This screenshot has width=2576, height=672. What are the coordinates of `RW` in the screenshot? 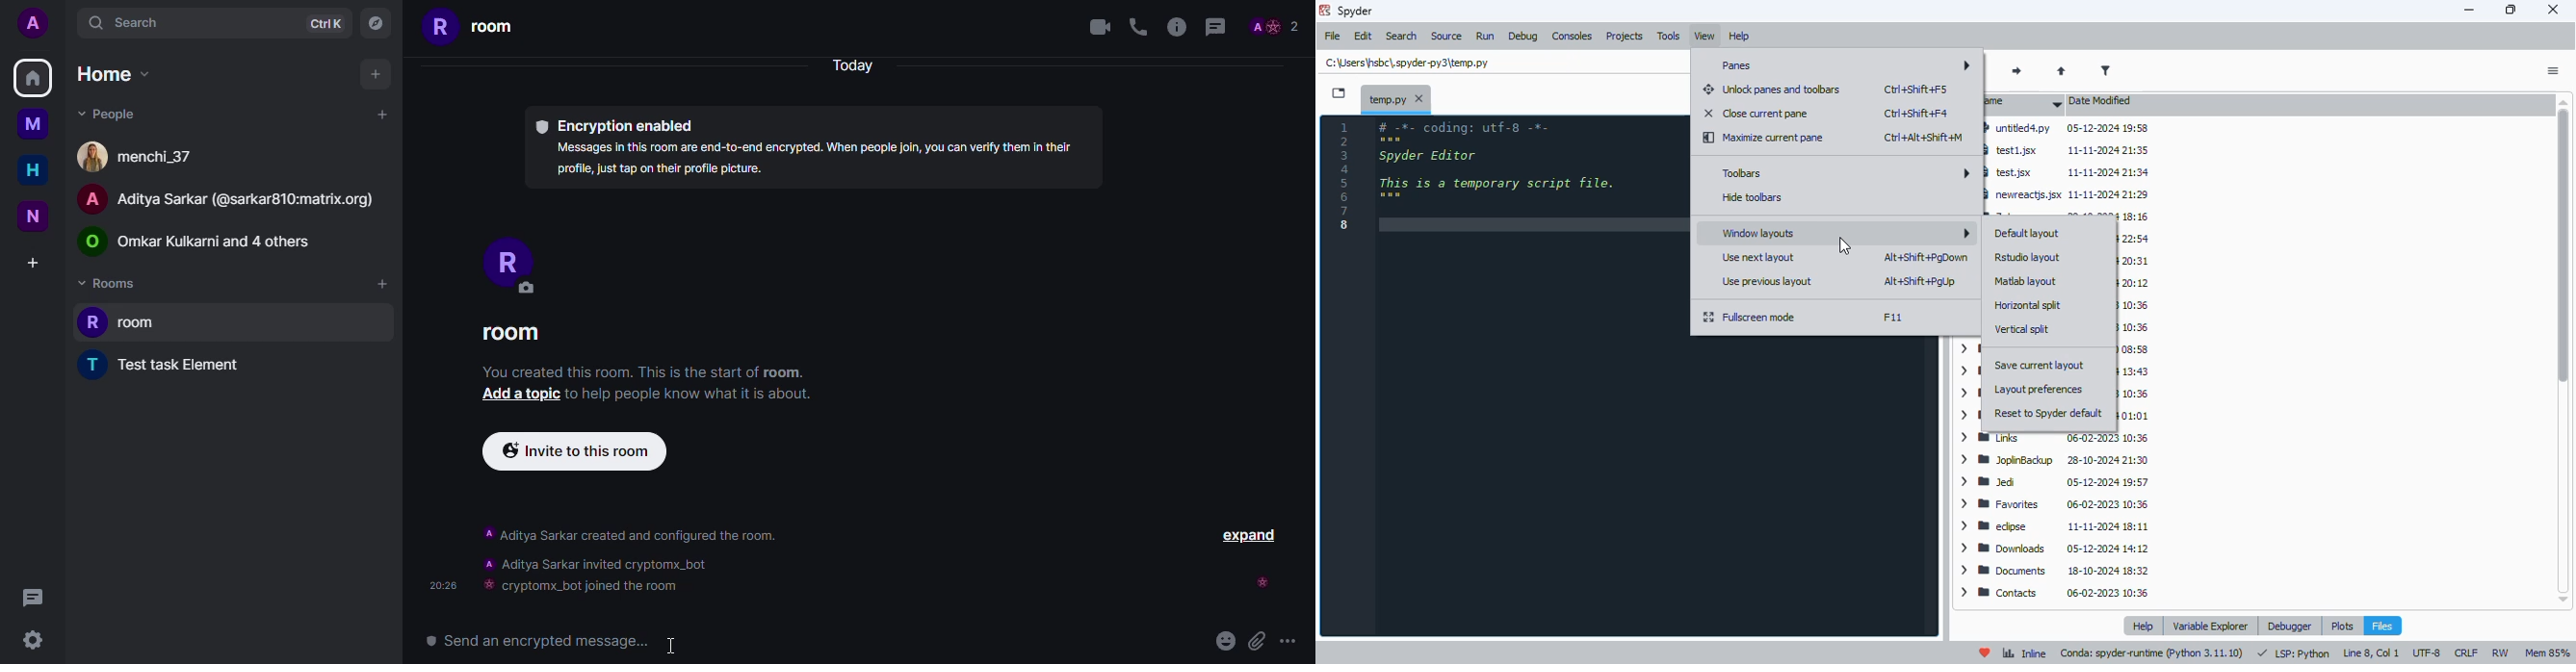 It's located at (2500, 652).